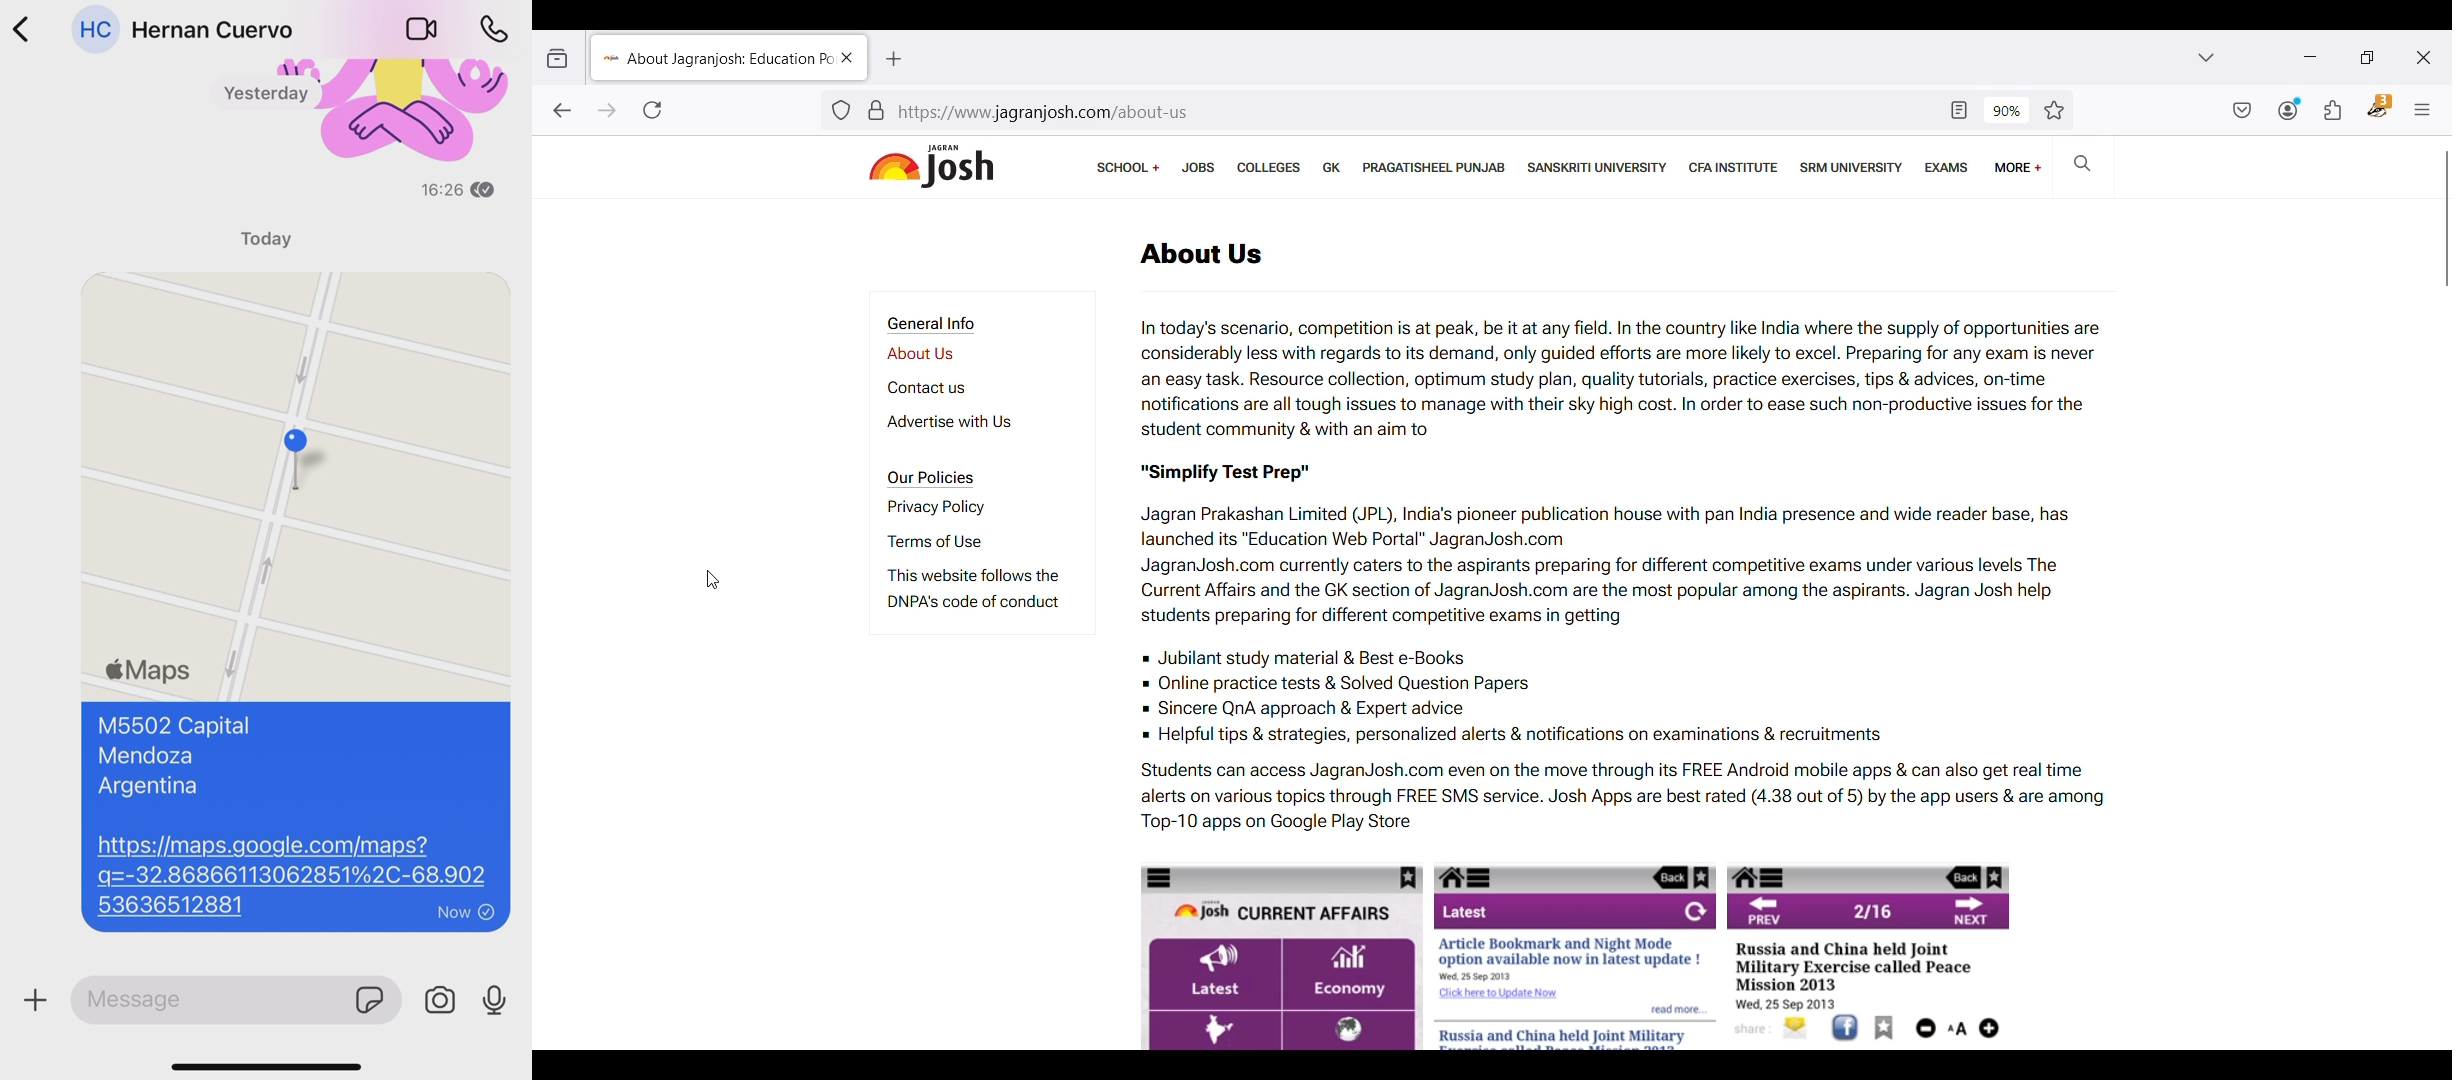  What do you see at coordinates (1201, 254) in the screenshot?
I see `about us` at bounding box center [1201, 254].